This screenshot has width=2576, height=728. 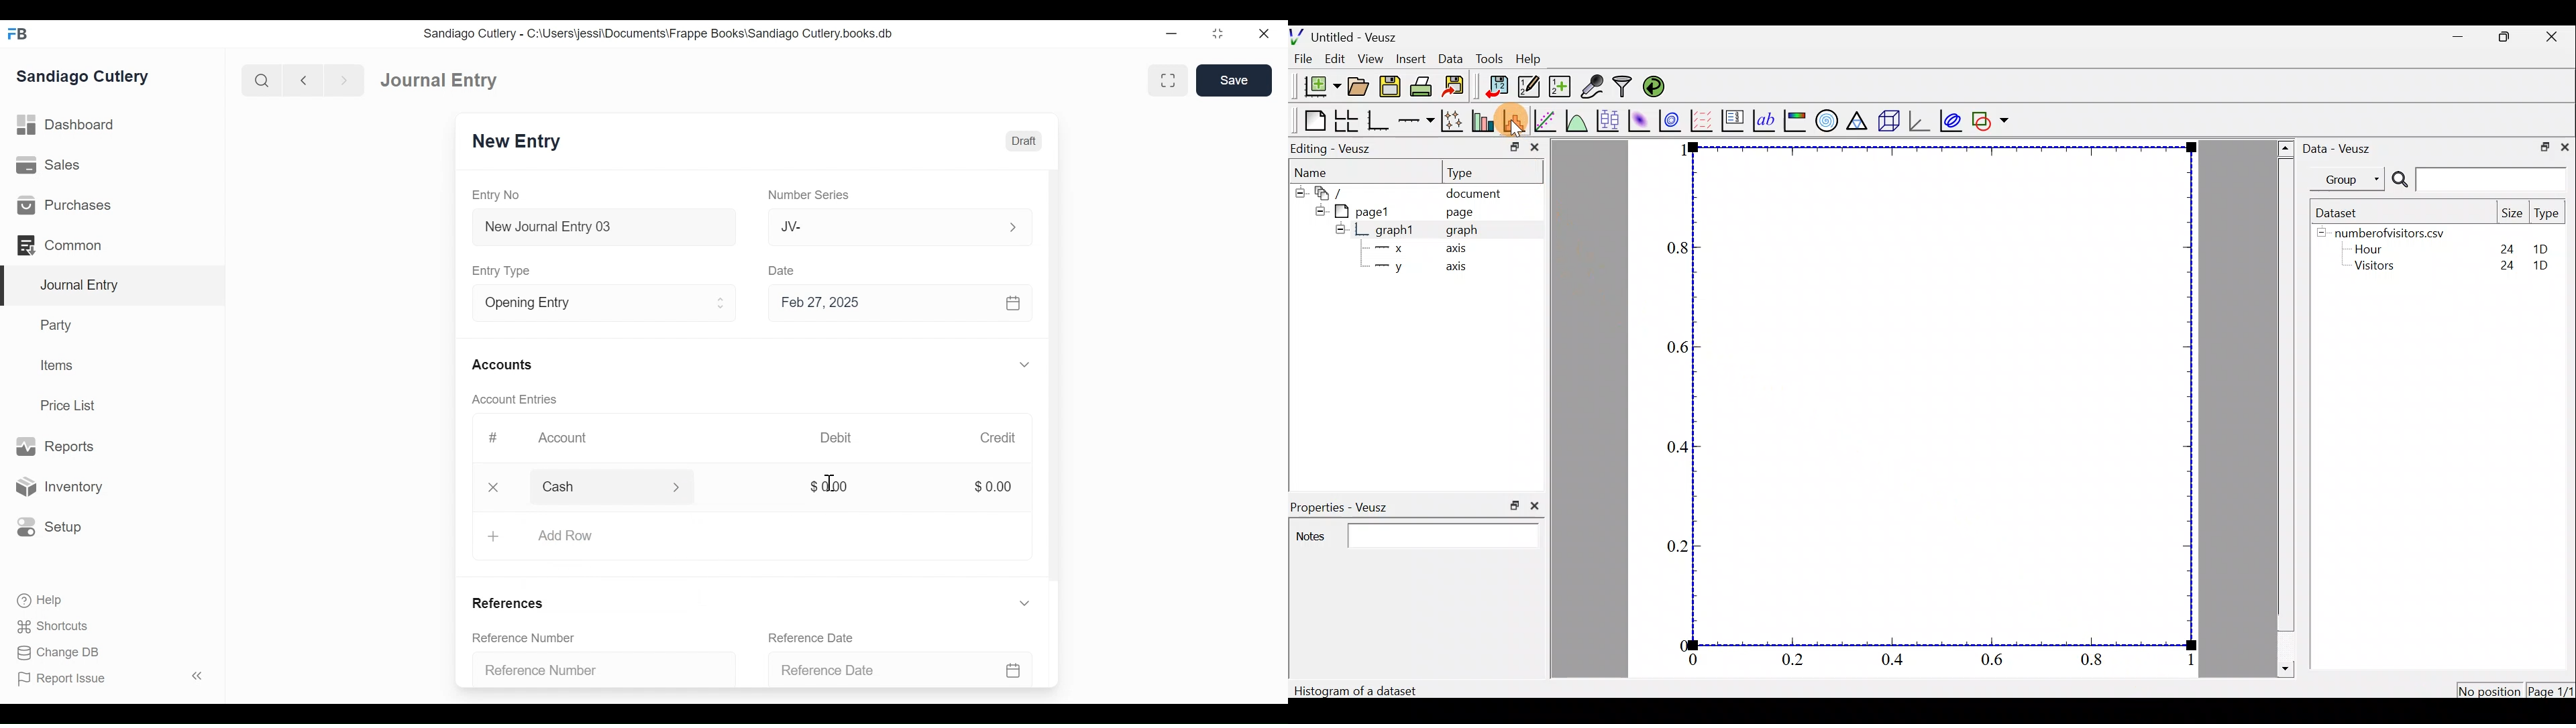 I want to click on Reference Number, so click(x=524, y=639).